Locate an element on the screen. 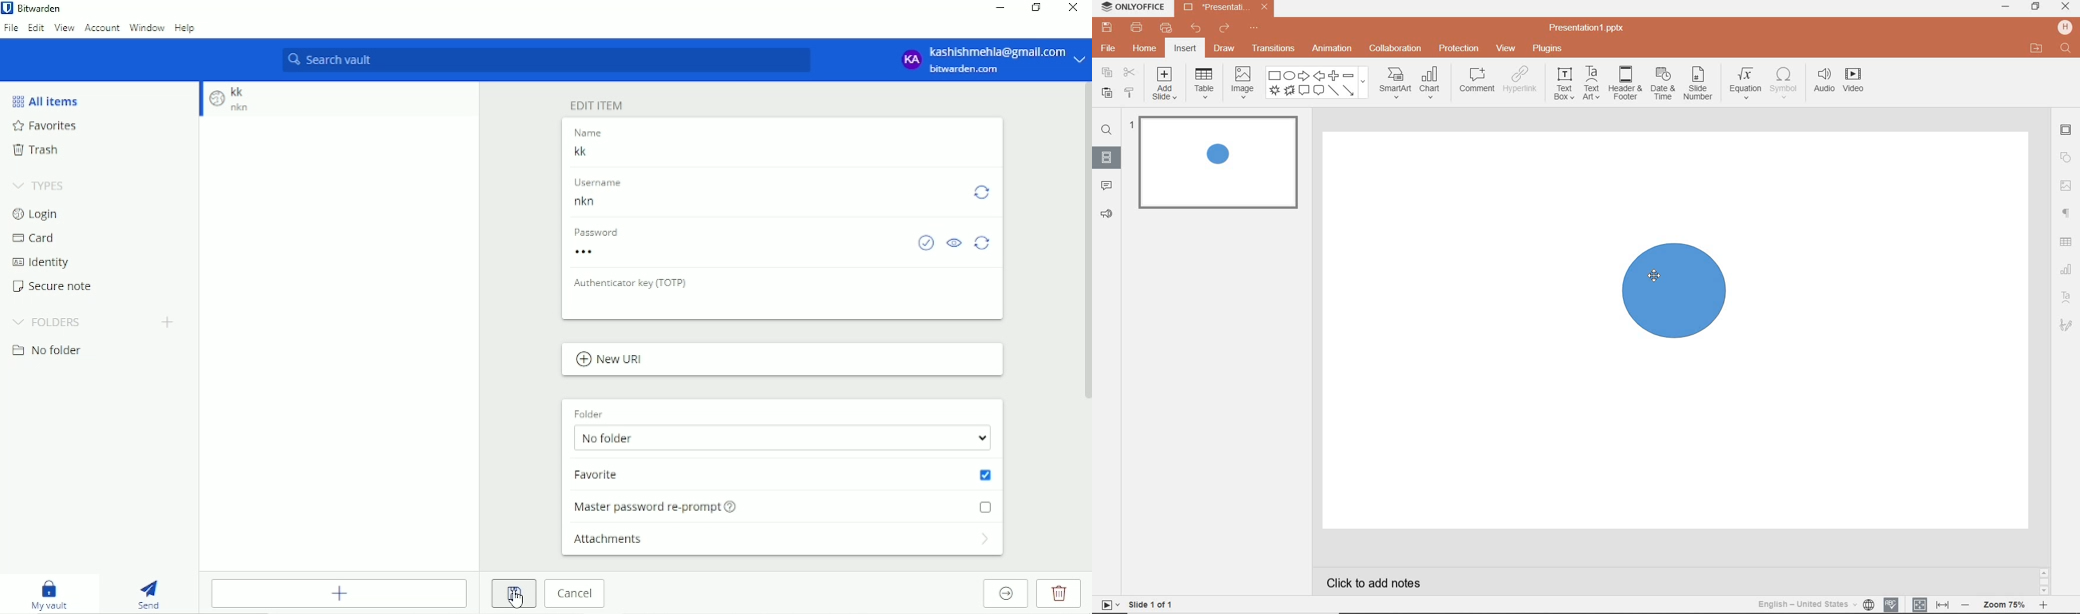 The width and height of the screenshot is (2100, 616). Window is located at coordinates (147, 28).